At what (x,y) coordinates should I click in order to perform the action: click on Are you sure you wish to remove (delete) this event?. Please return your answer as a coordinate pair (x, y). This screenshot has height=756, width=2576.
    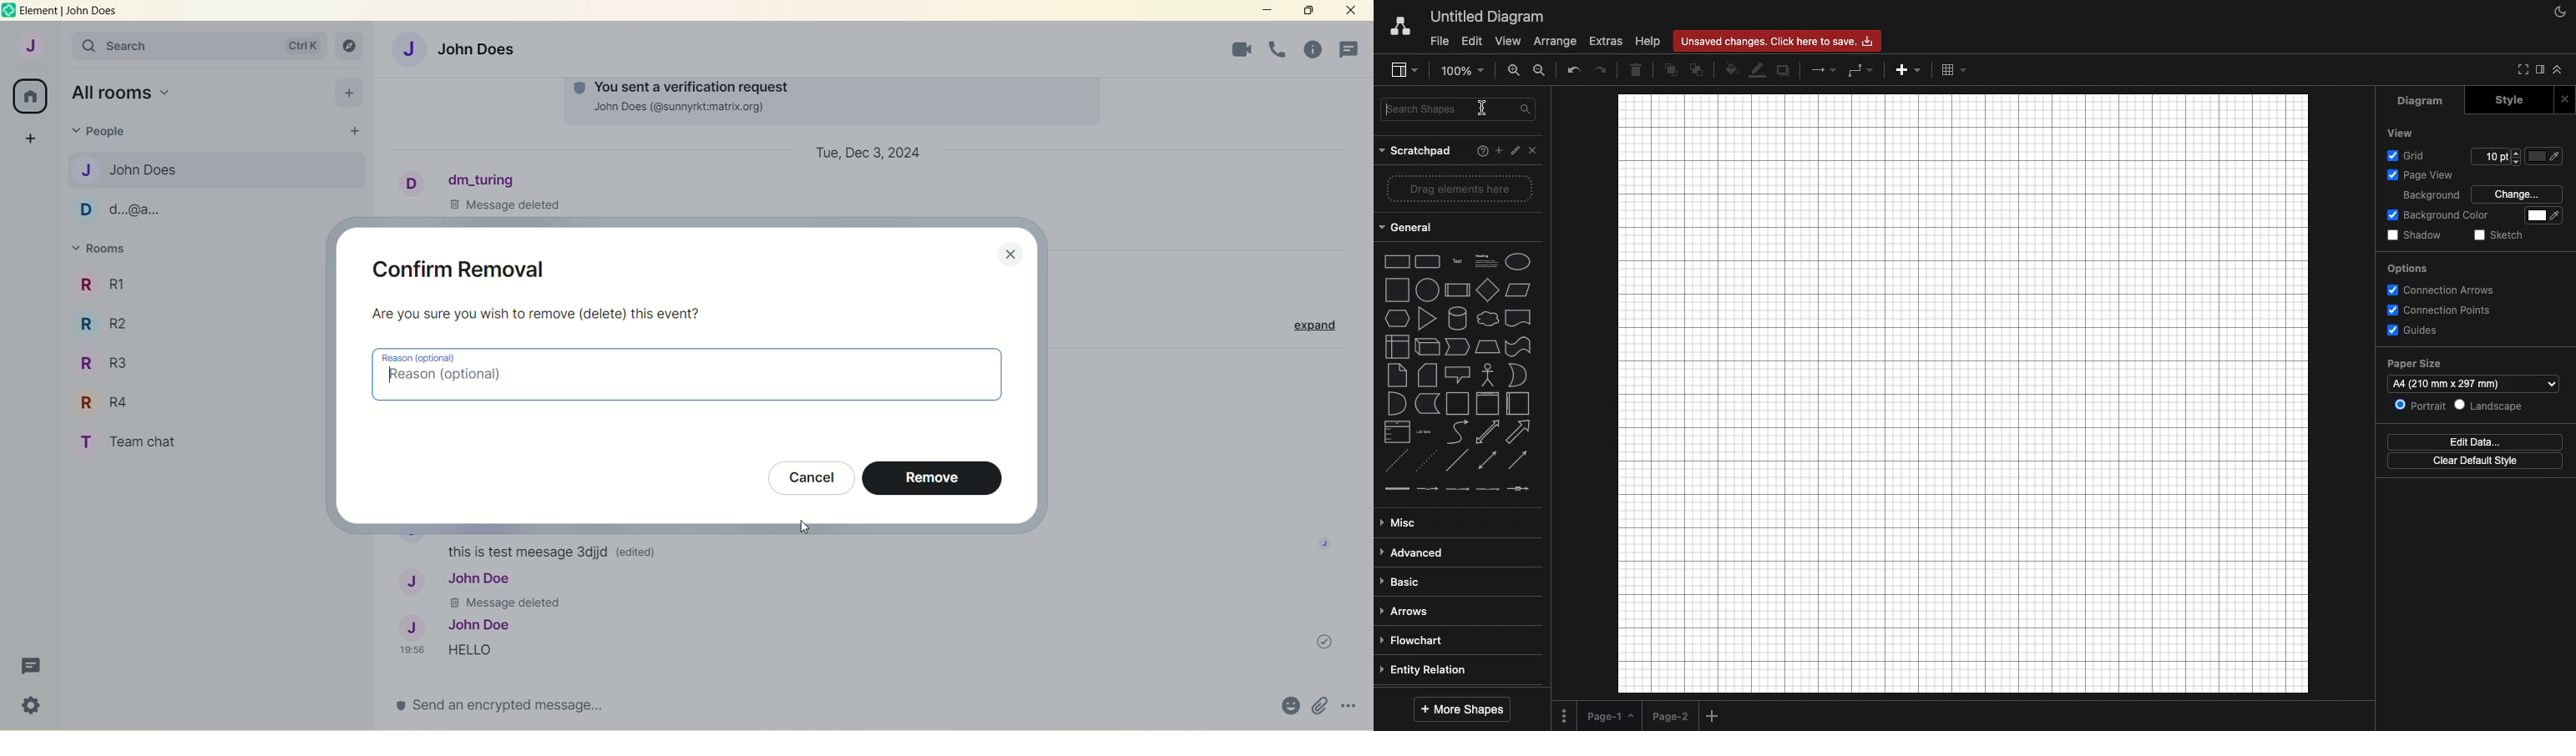
    Looking at the image, I should click on (538, 313).